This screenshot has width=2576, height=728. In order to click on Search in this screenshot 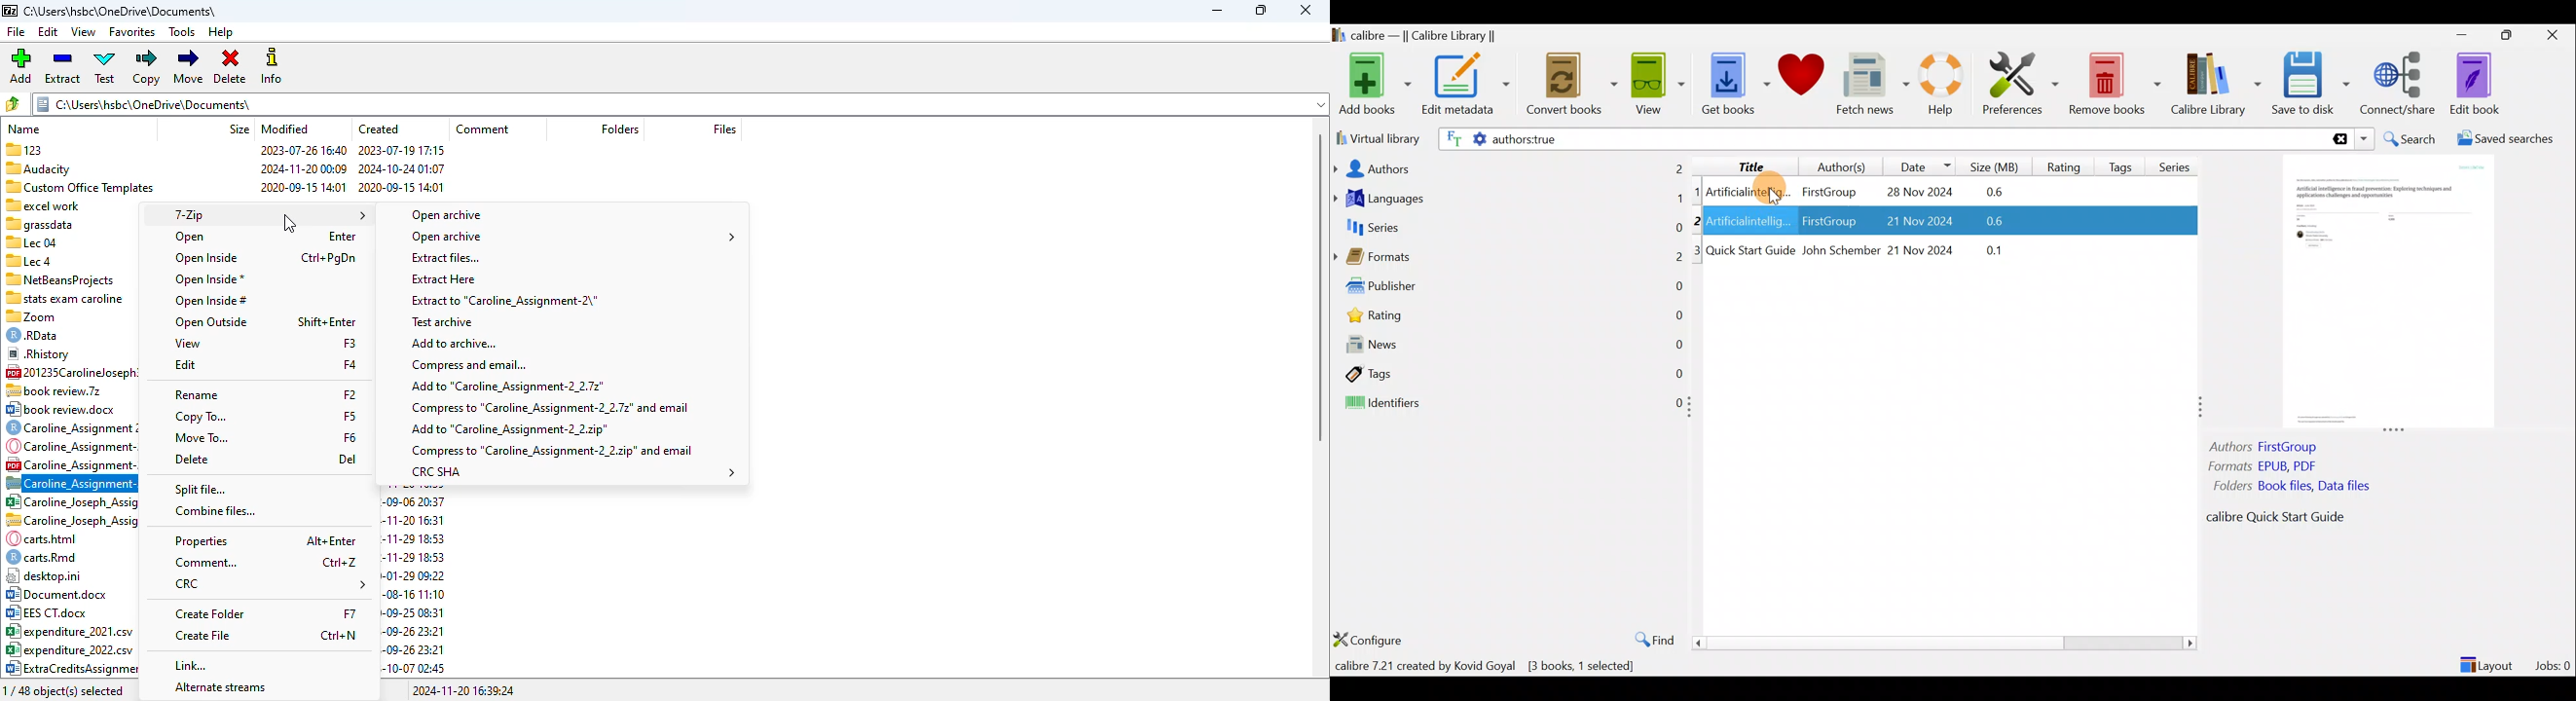, I will do `click(2411, 139)`.